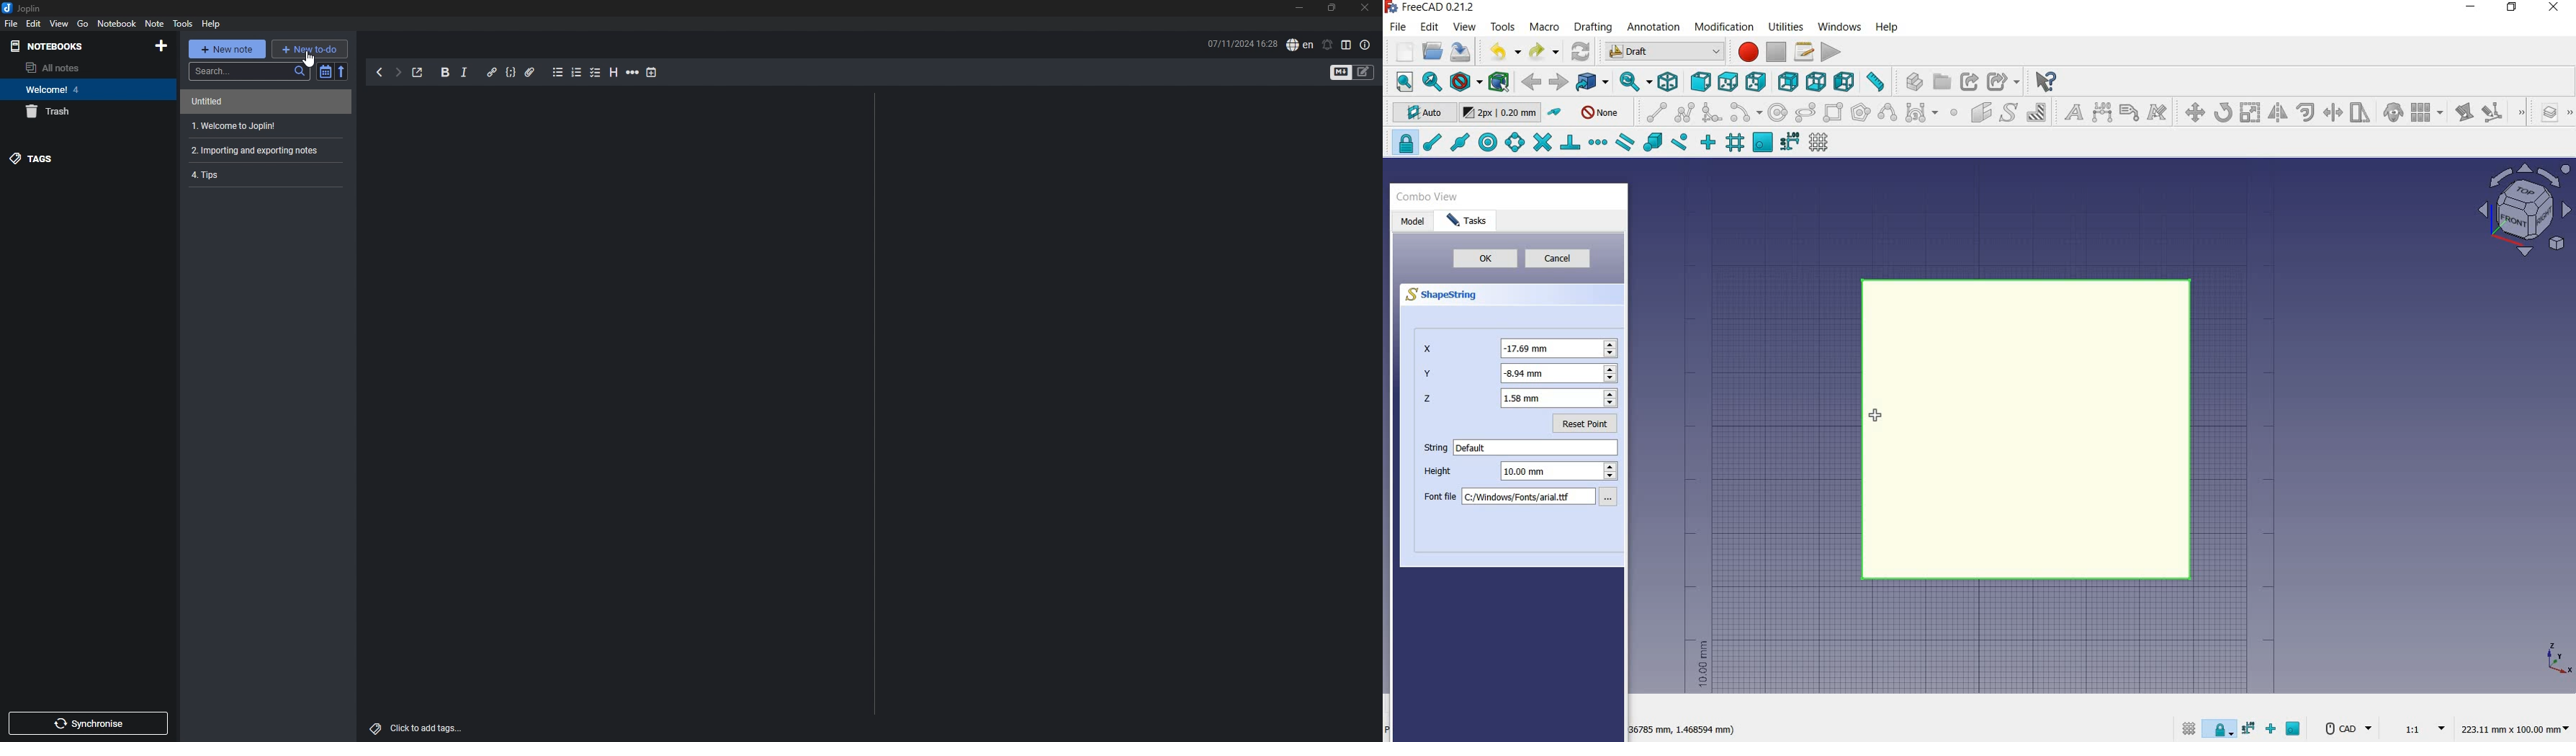 This screenshot has height=756, width=2576. What do you see at coordinates (1921, 115) in the screenshot?
I see `Bezier tool` at bounding box center [1921, 115].